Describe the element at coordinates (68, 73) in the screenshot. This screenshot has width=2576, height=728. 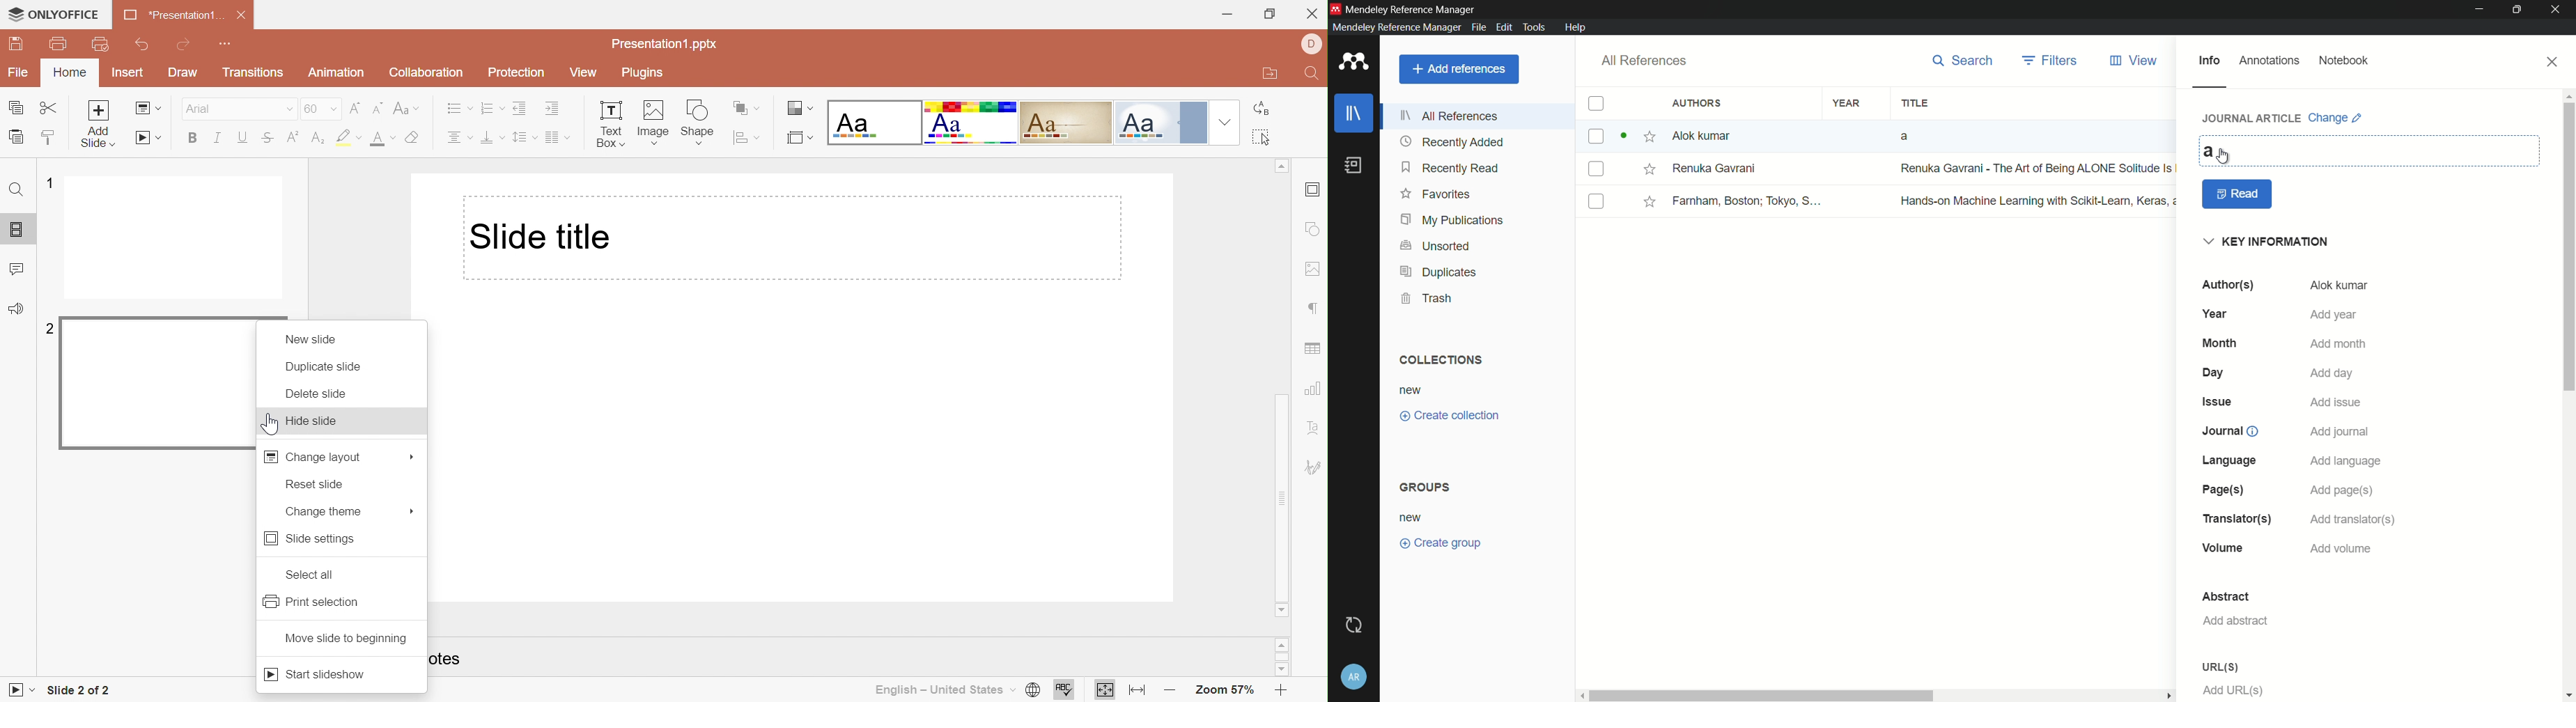
I see `Home` at that location.